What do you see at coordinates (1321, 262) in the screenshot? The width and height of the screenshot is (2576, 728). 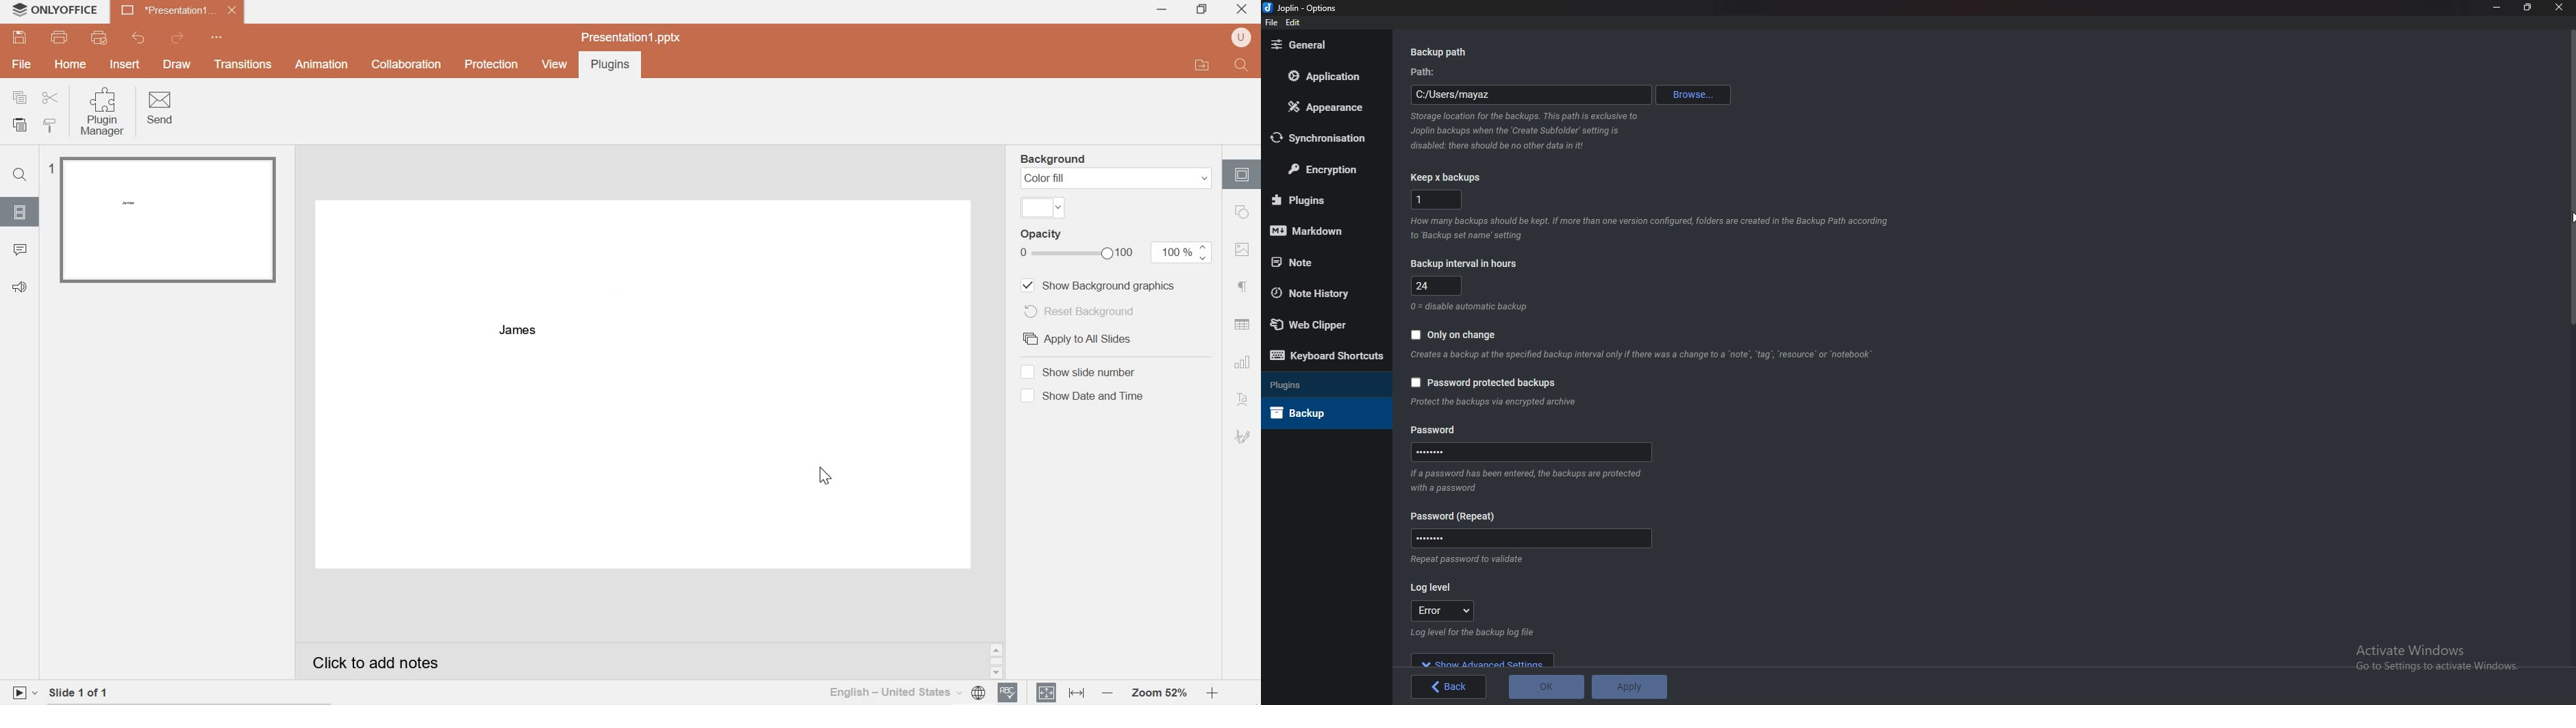 I see `note` at bounding box center [1321, 262].